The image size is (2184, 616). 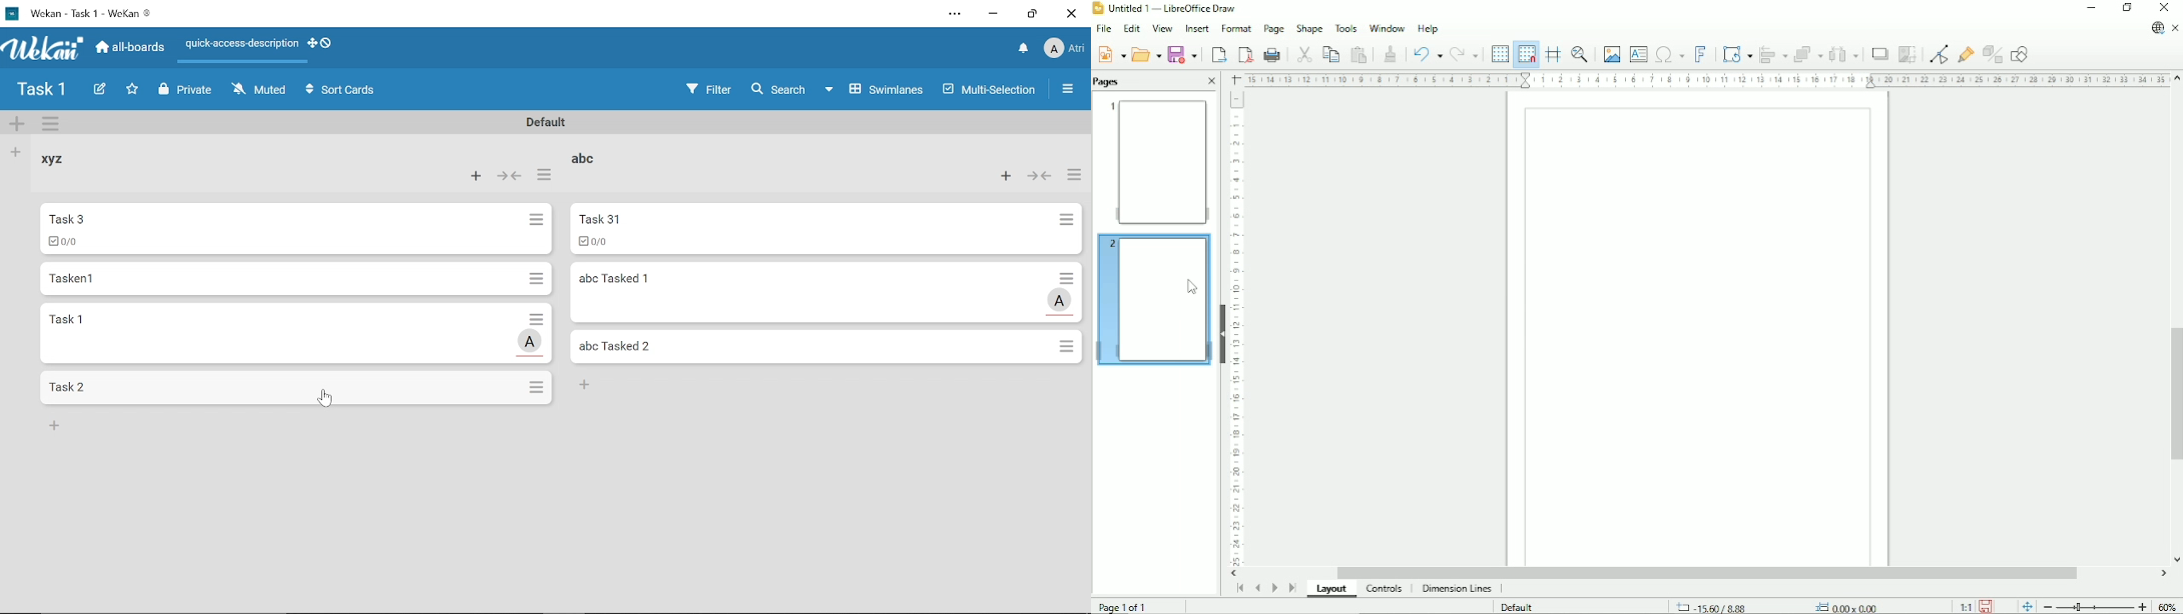 I want to click on Cut, so click(x=1303, y=53).